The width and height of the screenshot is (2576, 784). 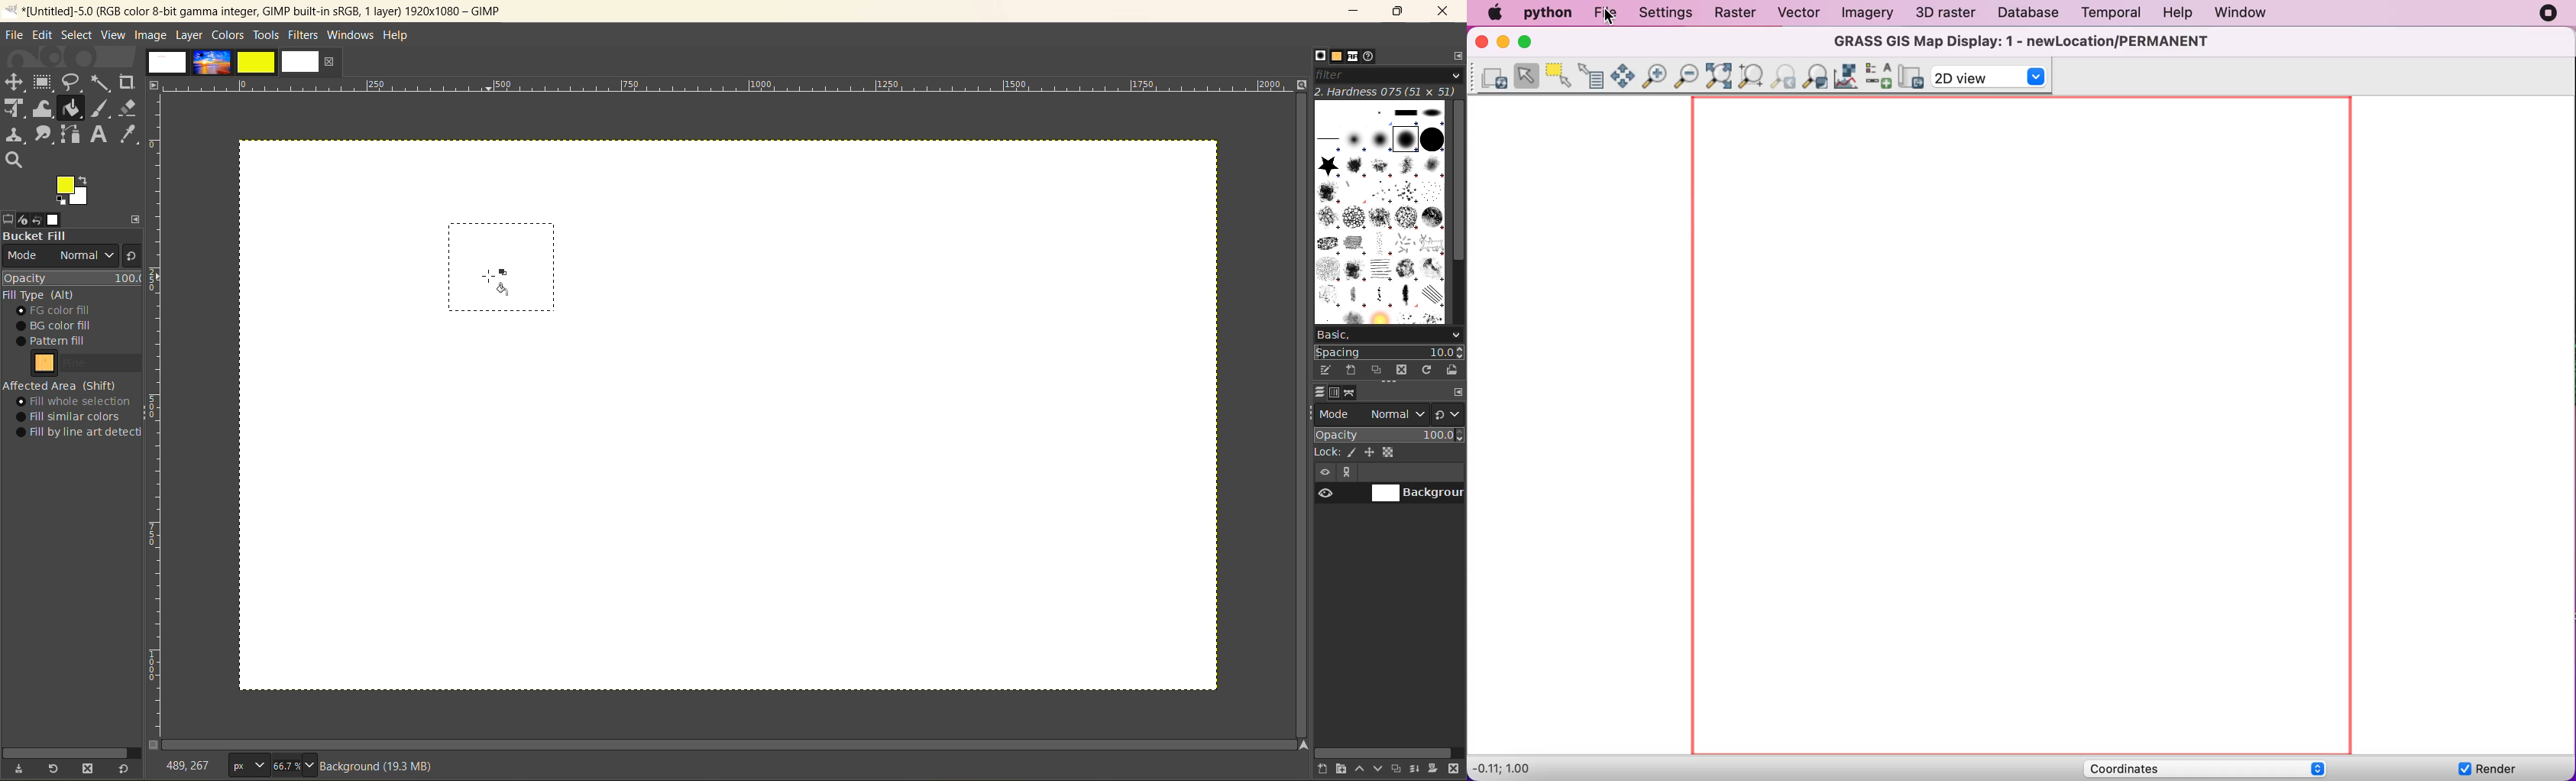 What do you see at coordinates (1398, 14) in the screenshot?
I see `maximize` at bounding box center [1398, 14].